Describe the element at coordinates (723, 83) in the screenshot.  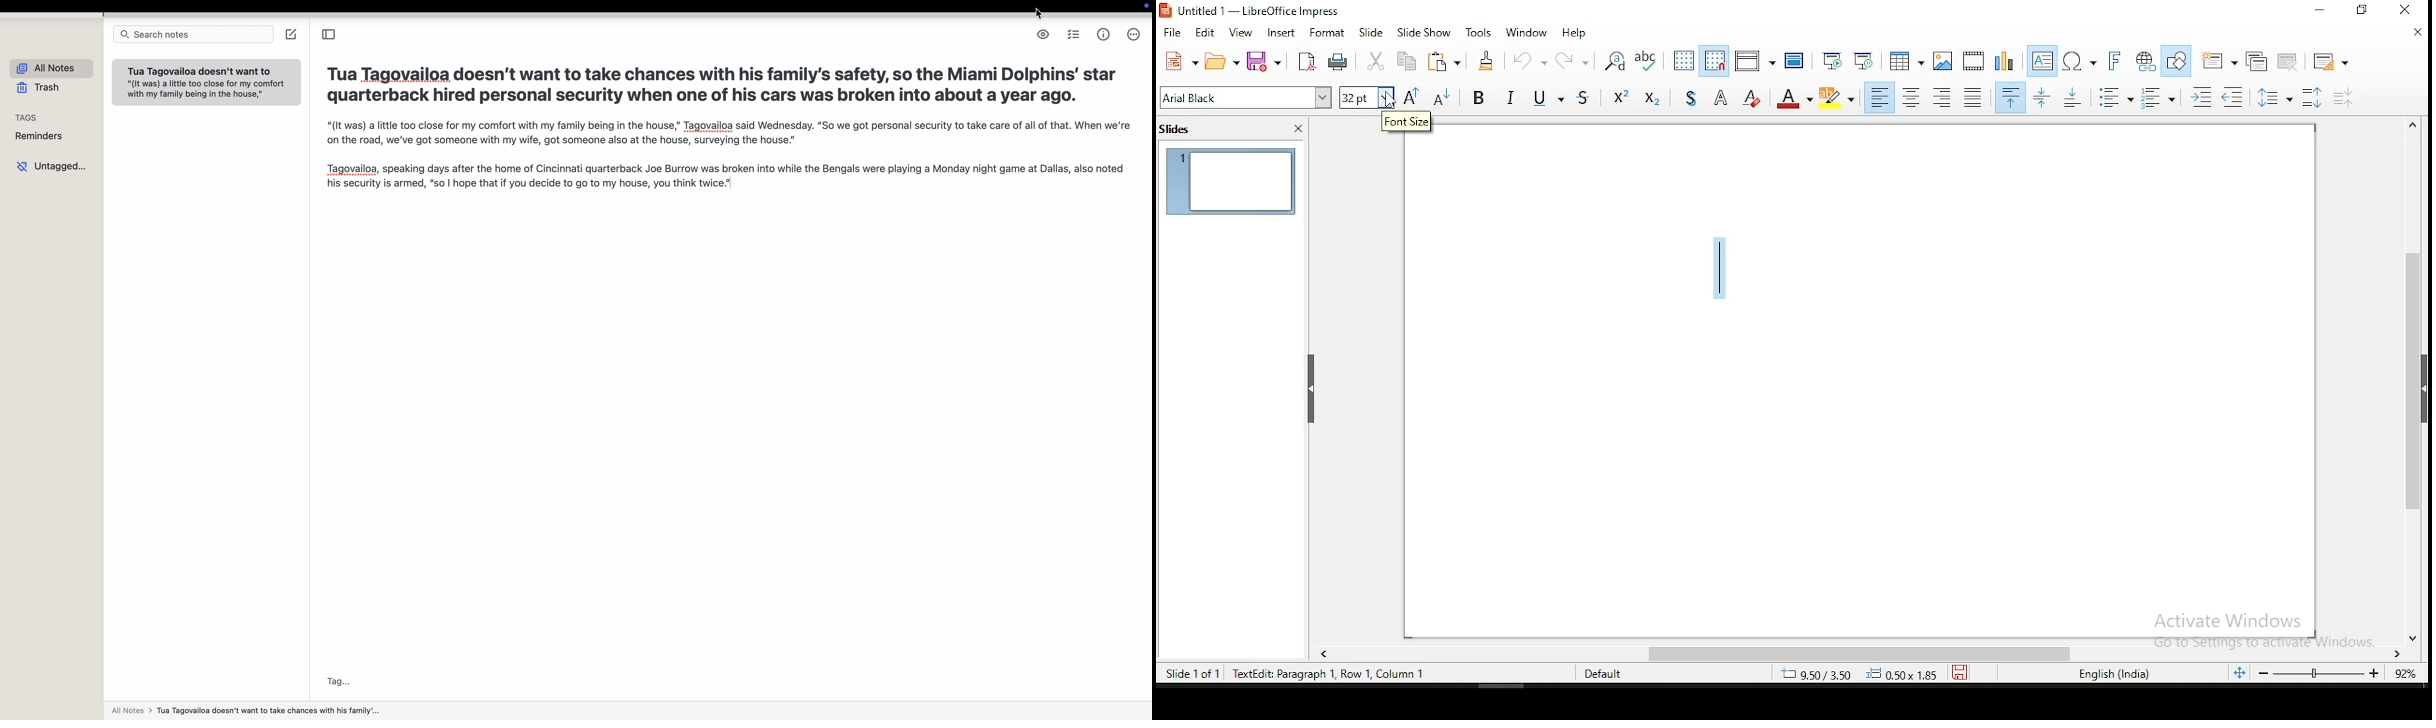
I see `Tua Tagovailoa doesn’t want to take chances with his family’s safety, so the Miami Dolphins’ star
quarterback hired personal security when one of his cars was broken into about a year ago.` at that location.